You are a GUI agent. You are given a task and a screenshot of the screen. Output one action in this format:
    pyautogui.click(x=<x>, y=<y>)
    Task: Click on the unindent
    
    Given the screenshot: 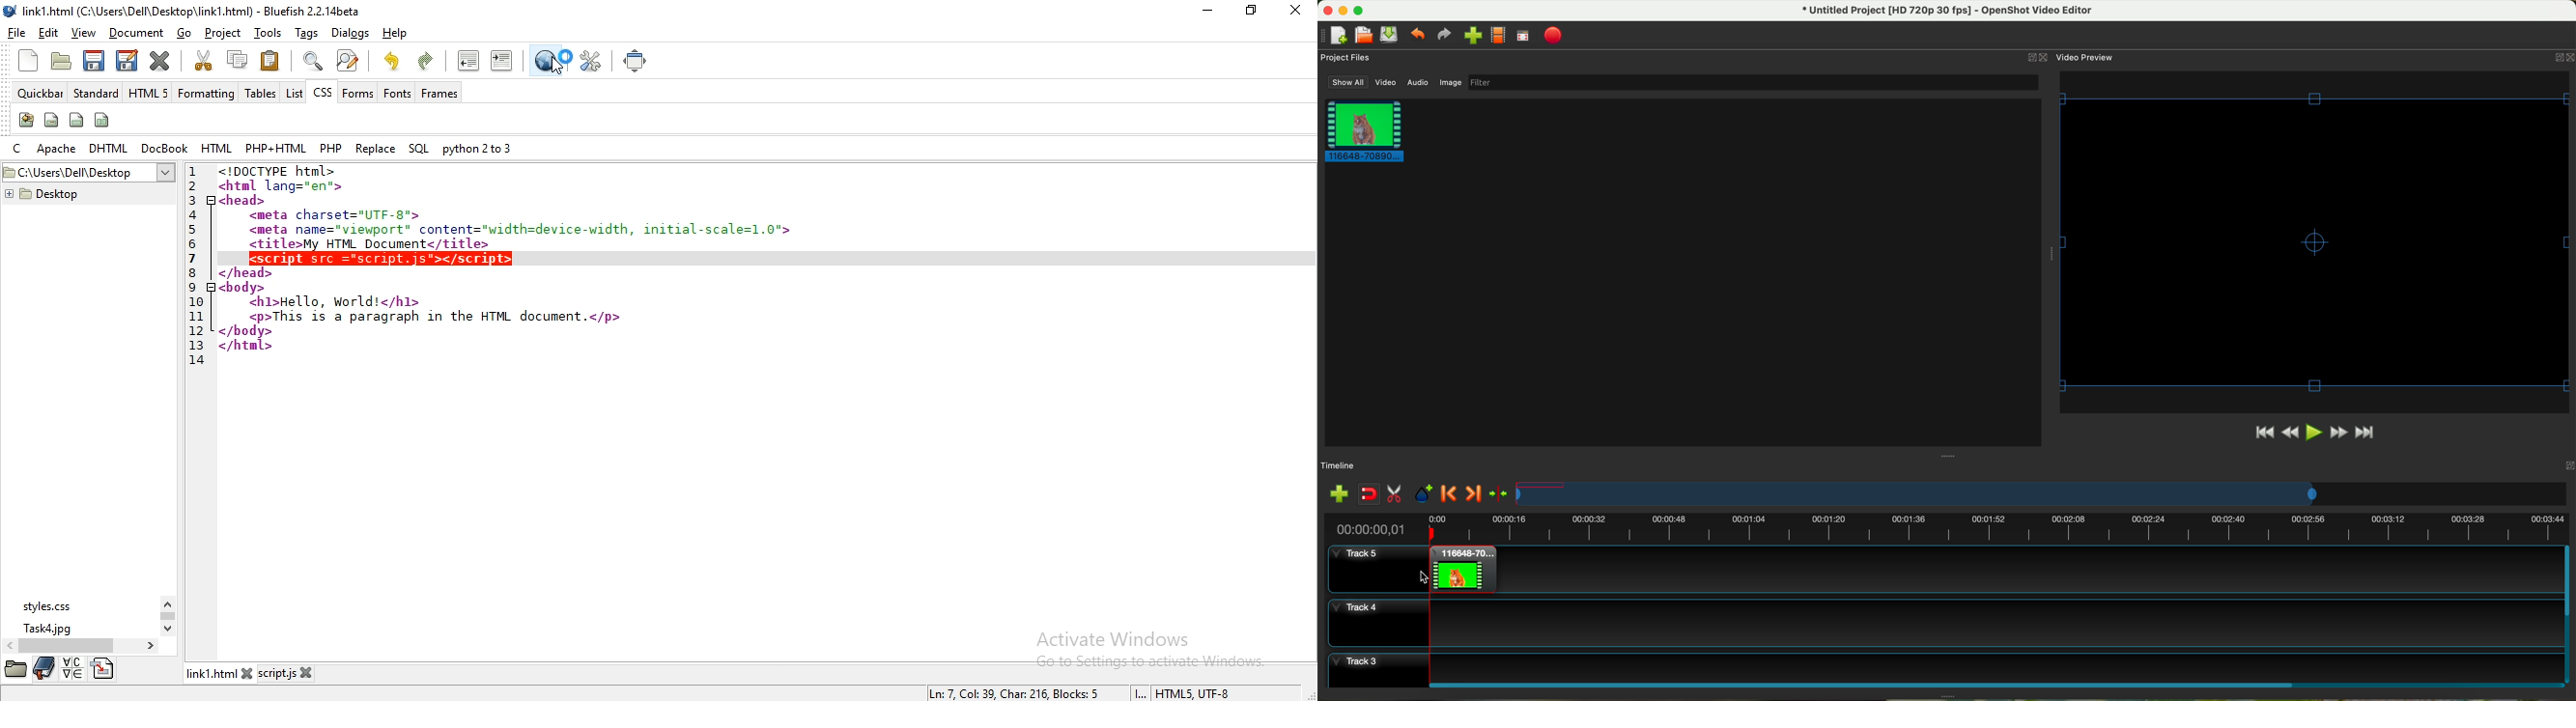 What is the action you would take?
    pyautogui.click(x=469, y=61)
    